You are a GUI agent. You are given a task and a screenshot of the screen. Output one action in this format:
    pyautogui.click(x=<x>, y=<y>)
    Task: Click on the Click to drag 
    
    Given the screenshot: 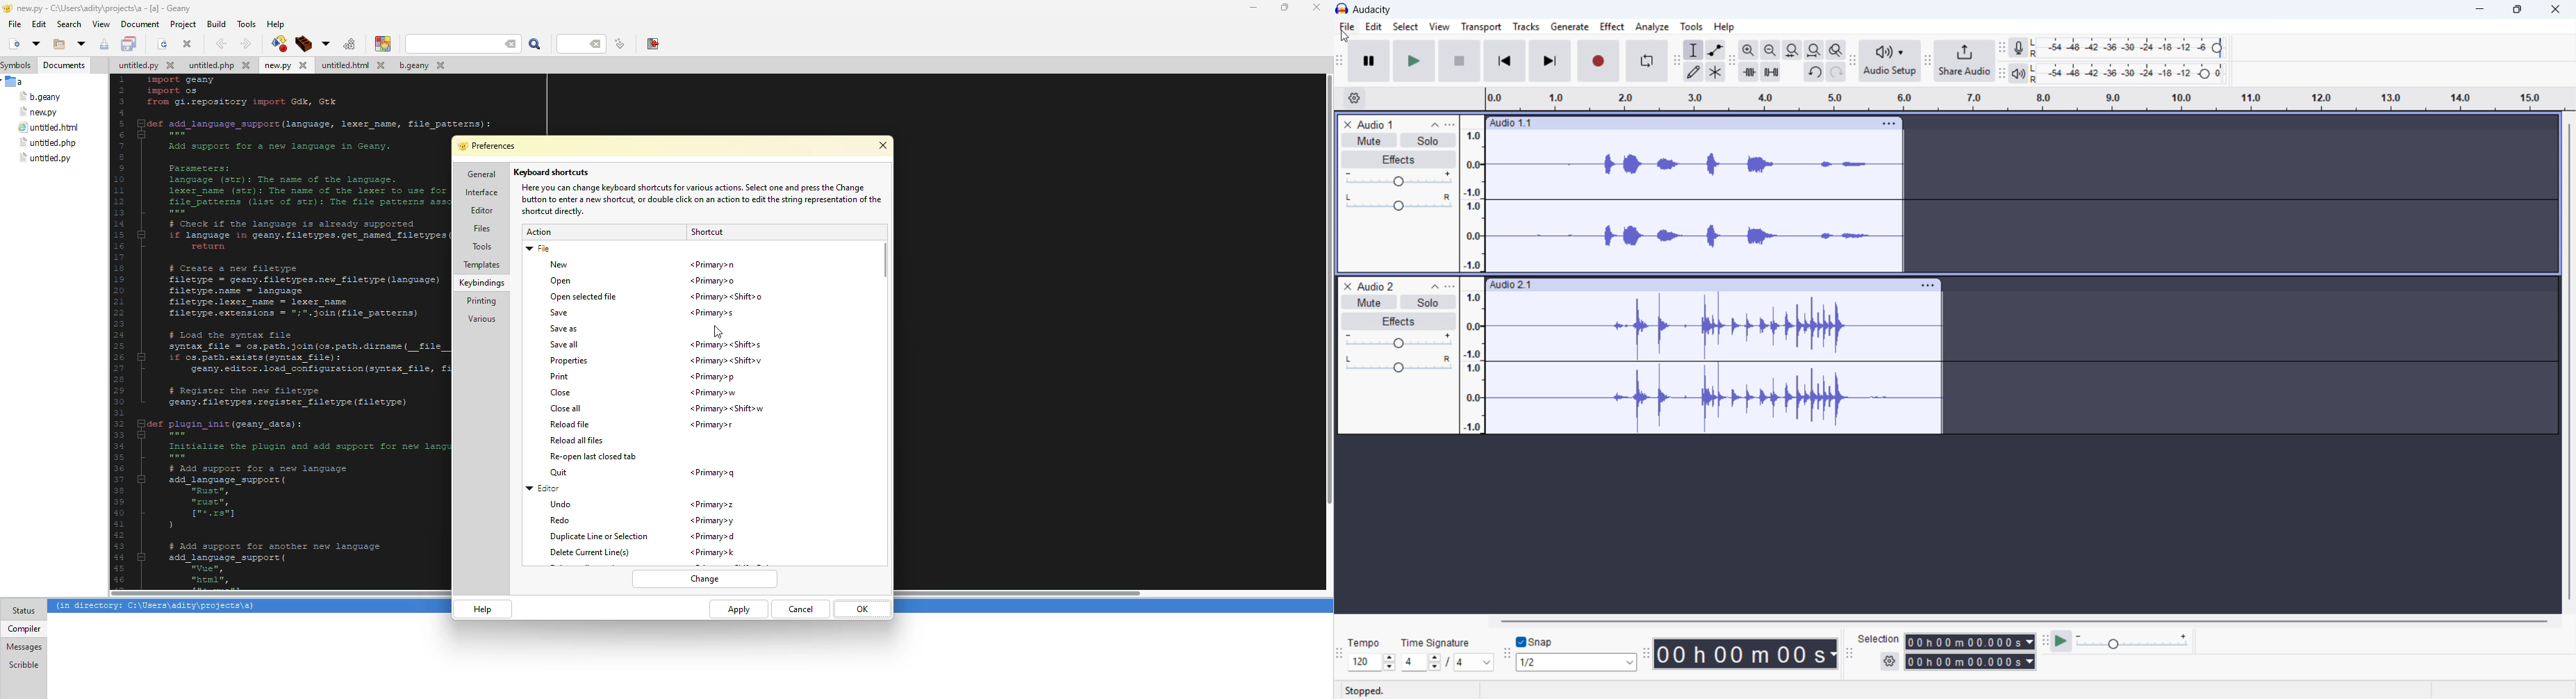 What is the action you would take?
    pyautogui.click(x=1675, y=124)
    